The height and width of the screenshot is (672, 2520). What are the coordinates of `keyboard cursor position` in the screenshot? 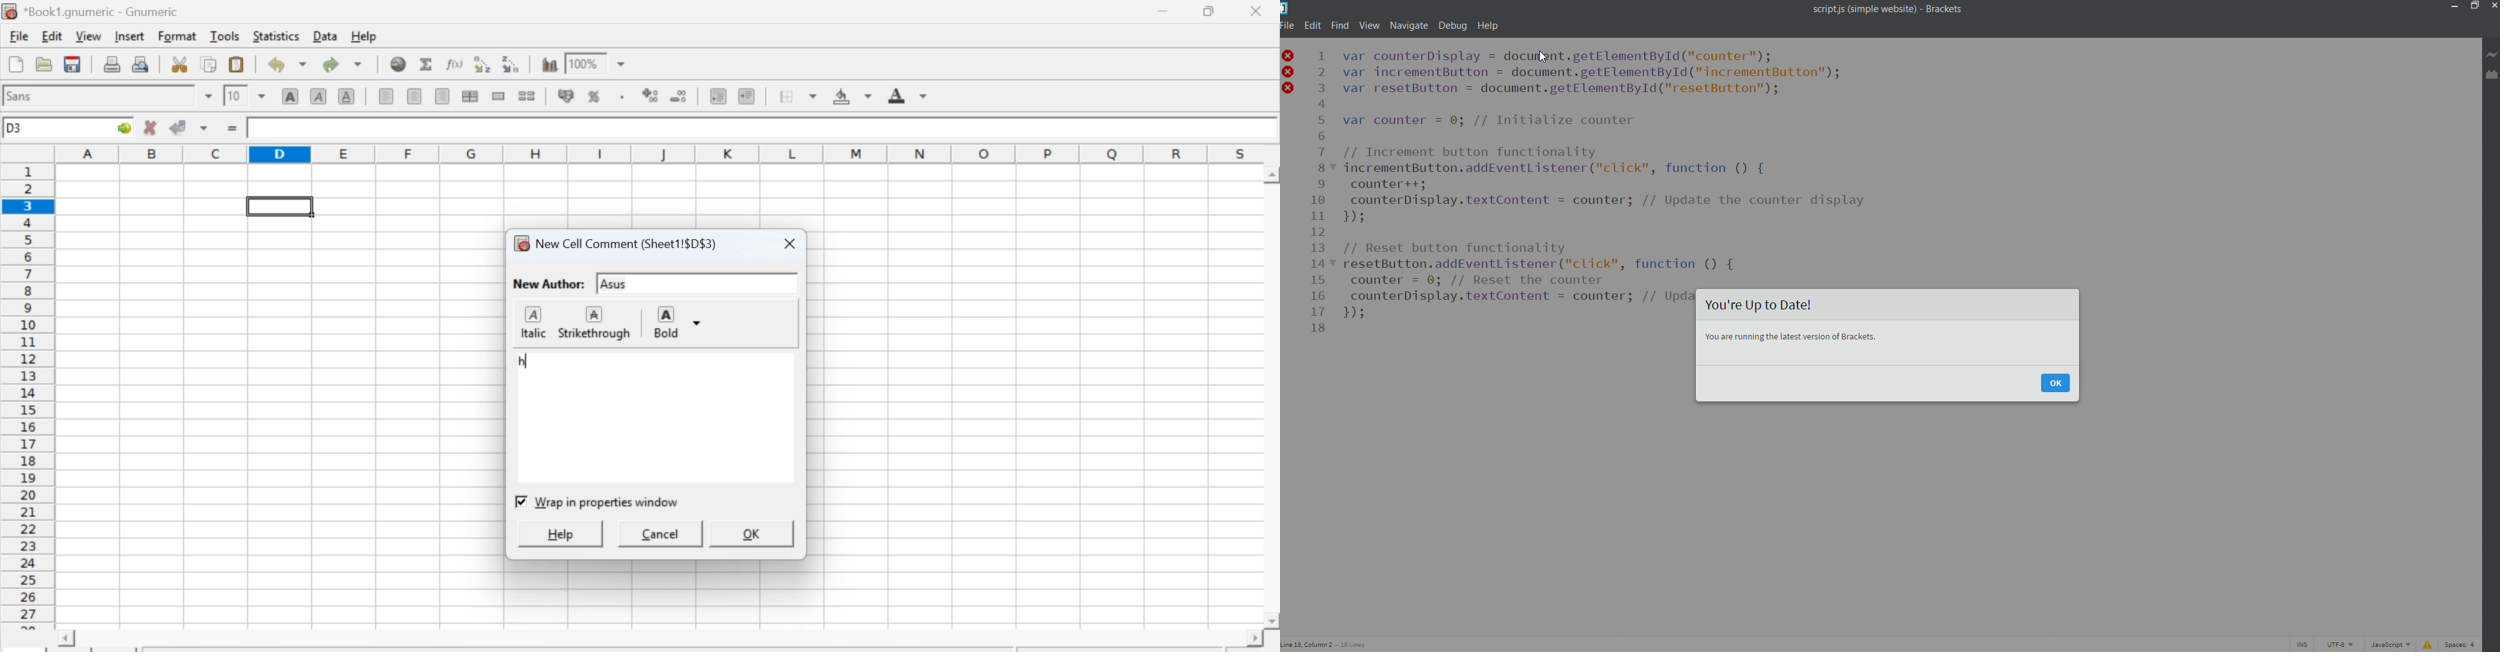 It's located at (1327, 644).